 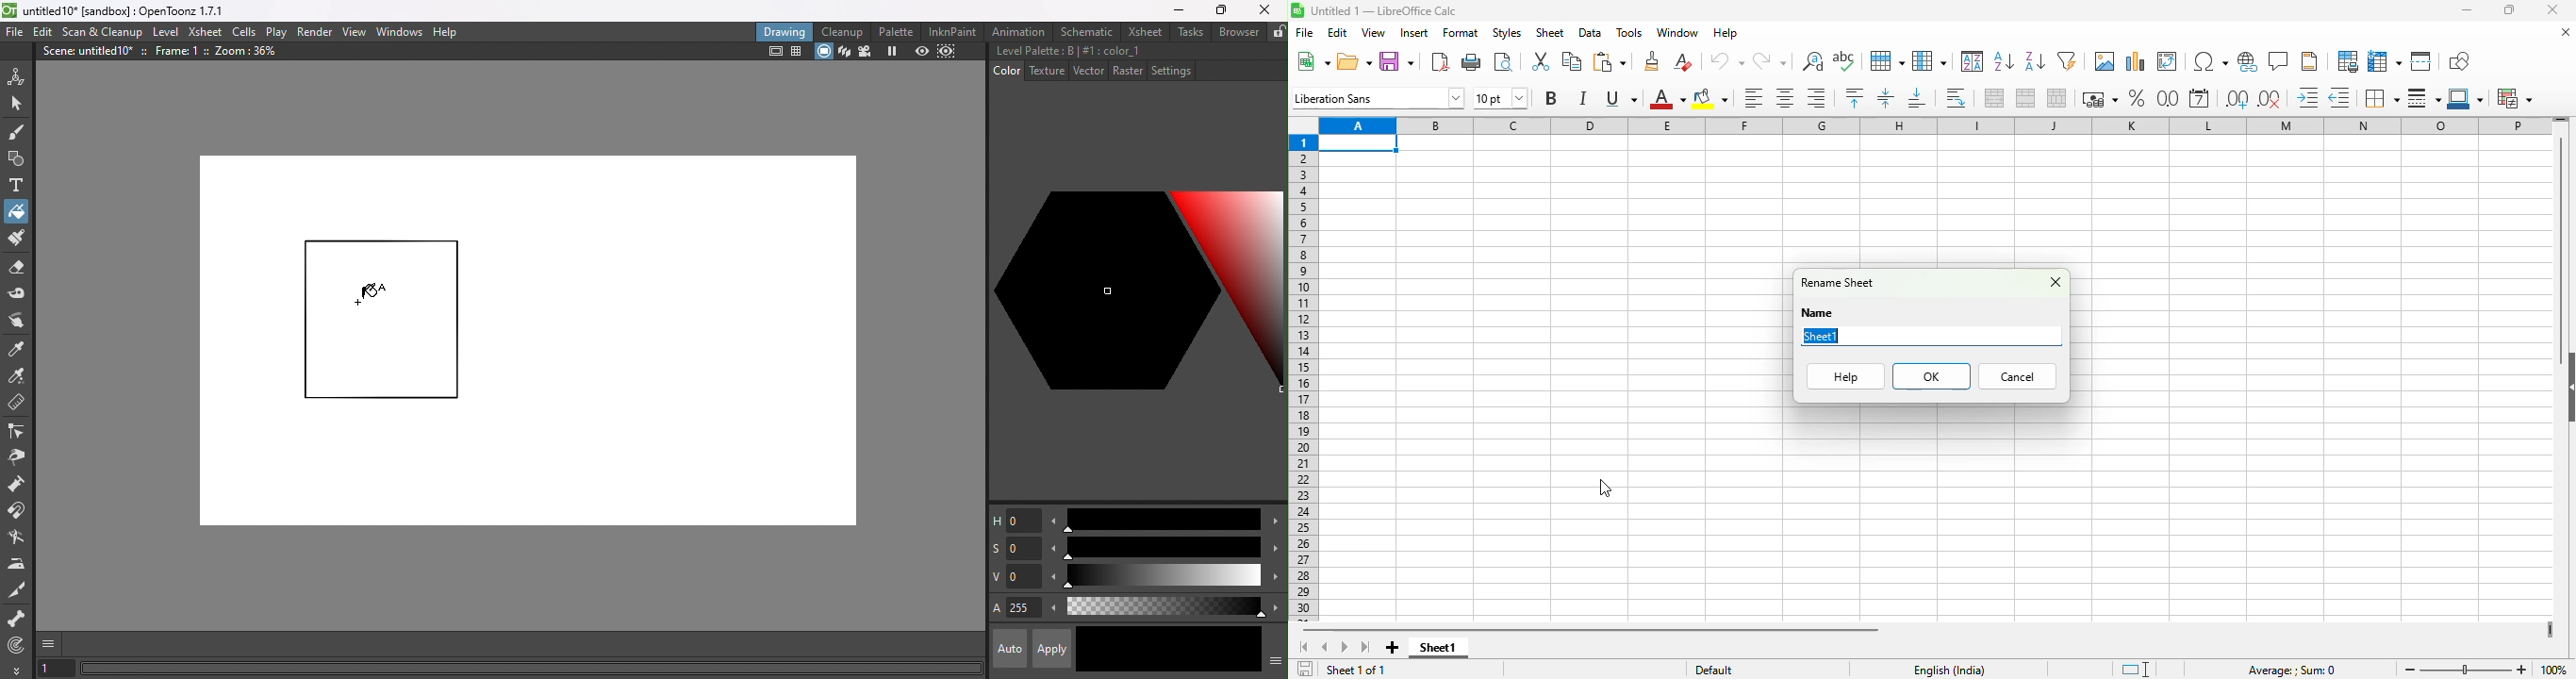 I want to click on file, so click(x=1305, y=33).